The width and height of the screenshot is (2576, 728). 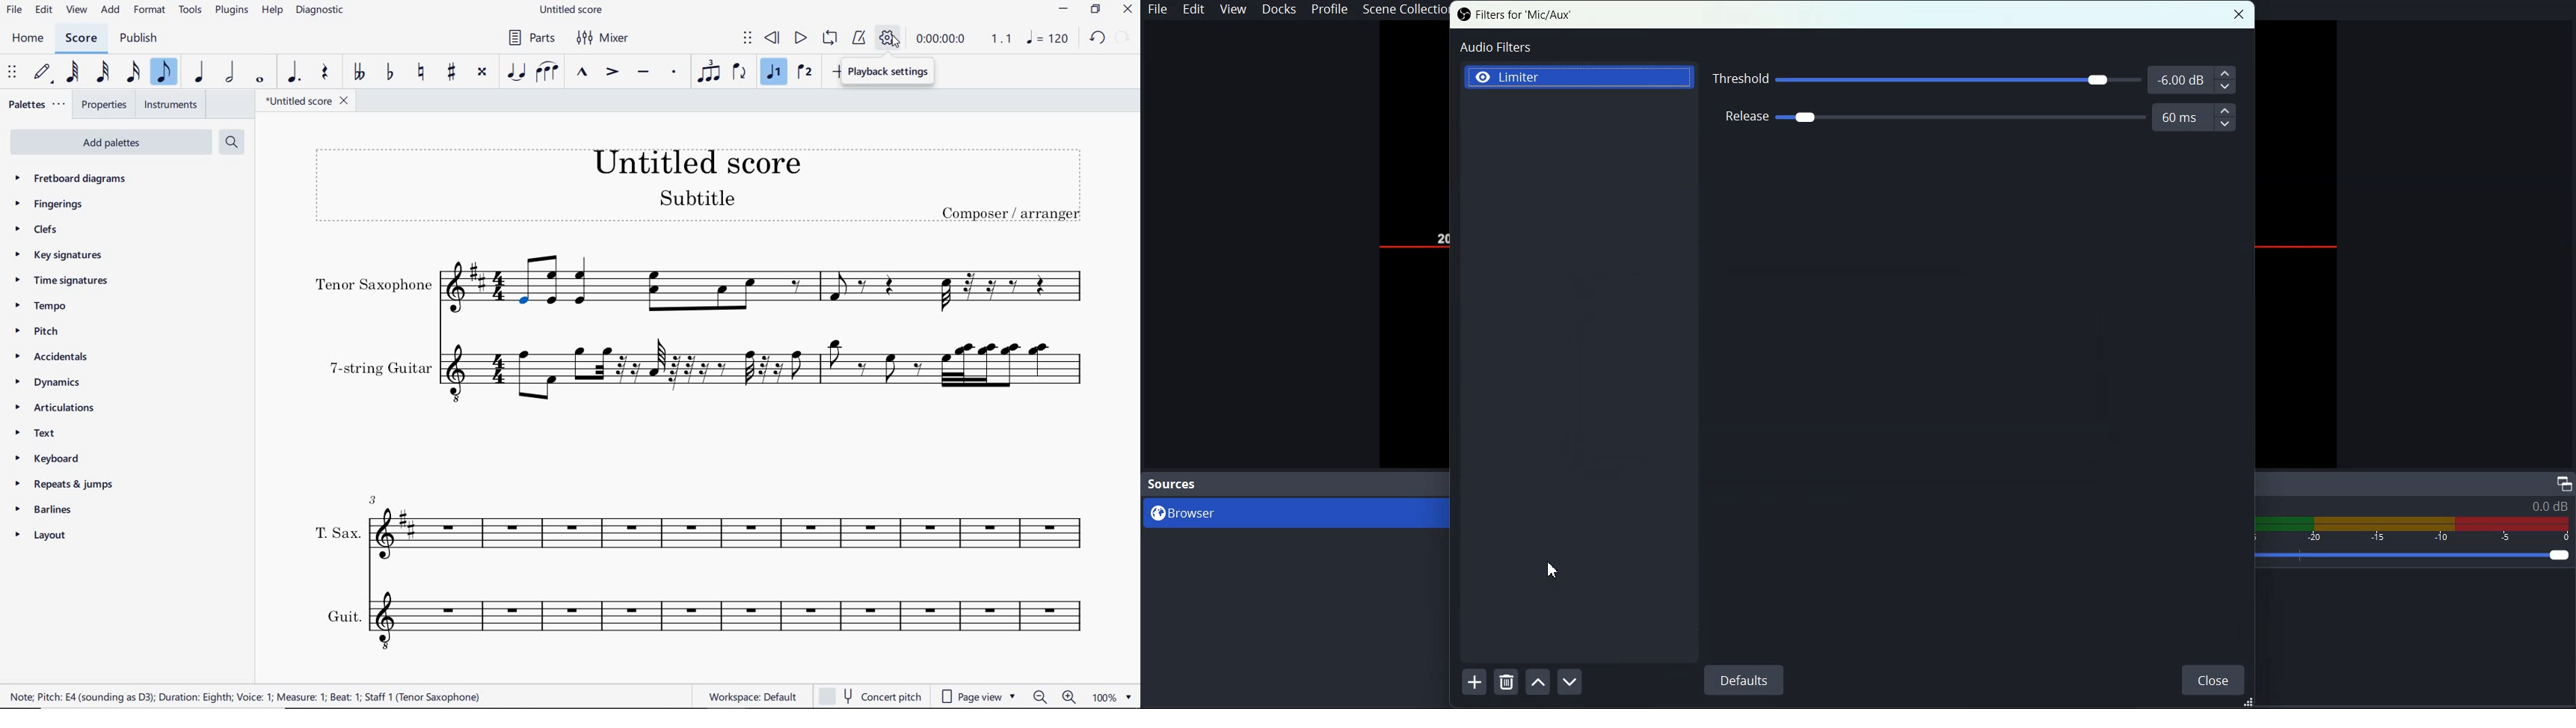 What do you see at coordinates (40, 306) in the screenshot?
I see `TEMPO` at bounding box center [40, 306].